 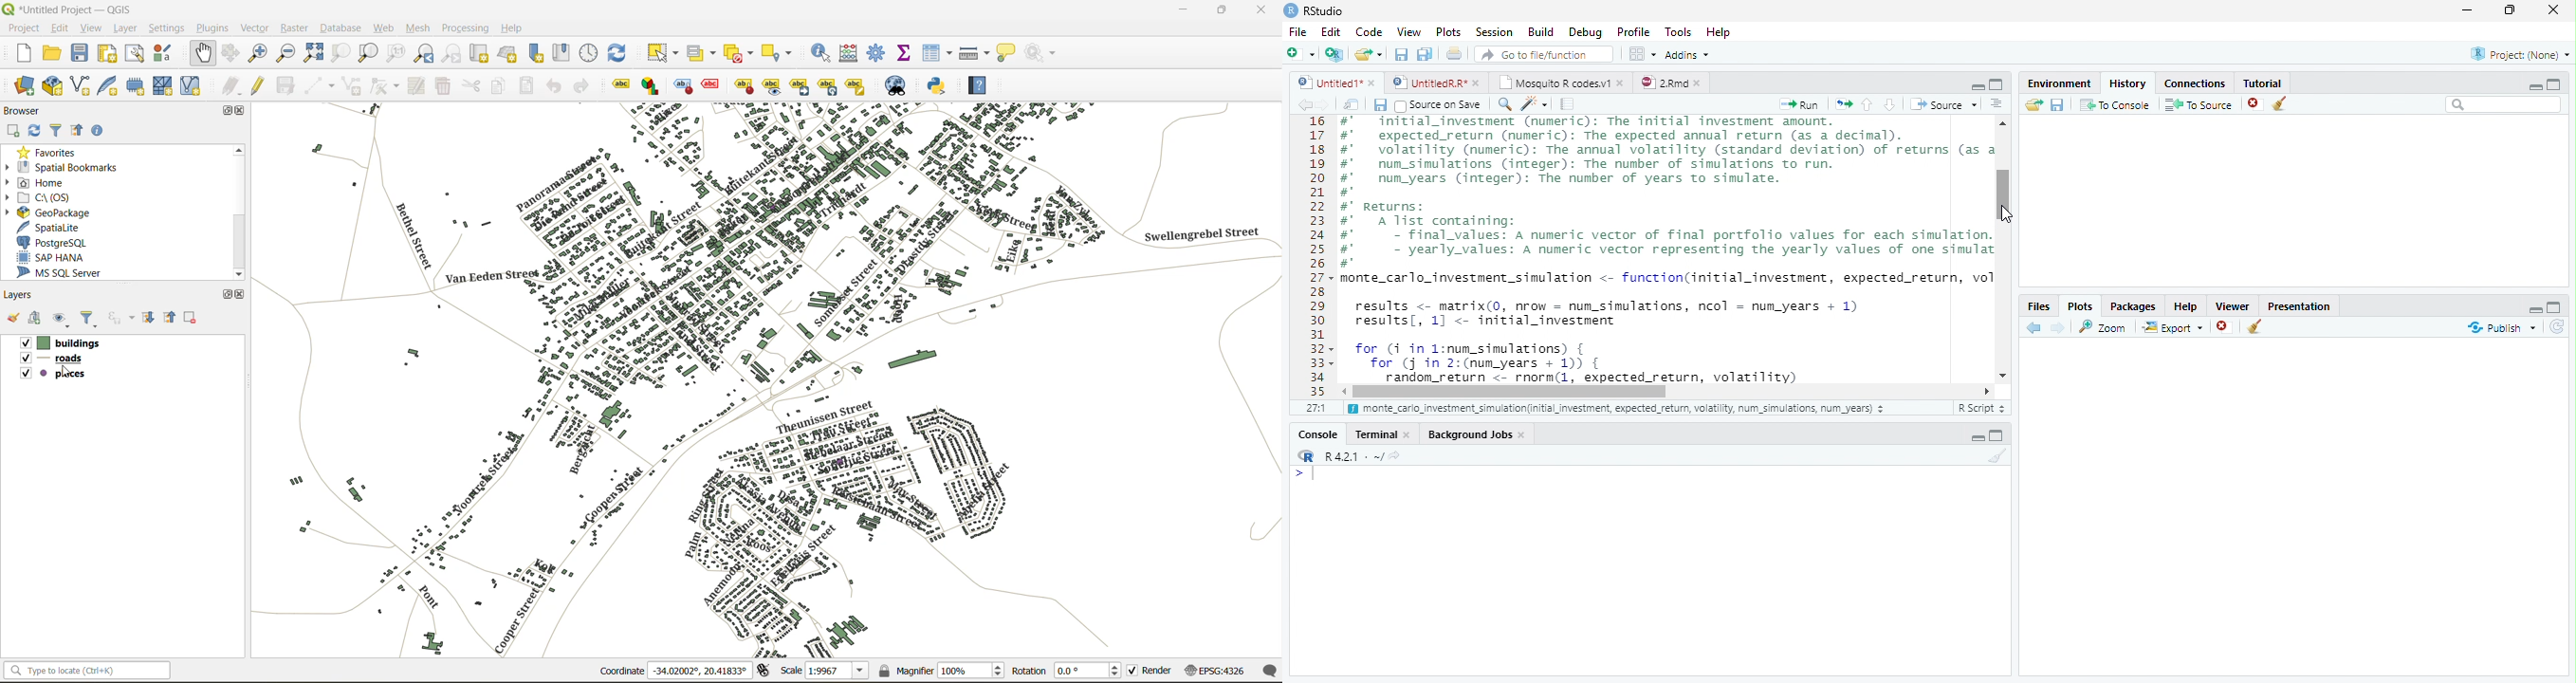 What do you see at coordinates (483, 54) in the screenshot?
I see `new map view` at bounding box center [483, 54].